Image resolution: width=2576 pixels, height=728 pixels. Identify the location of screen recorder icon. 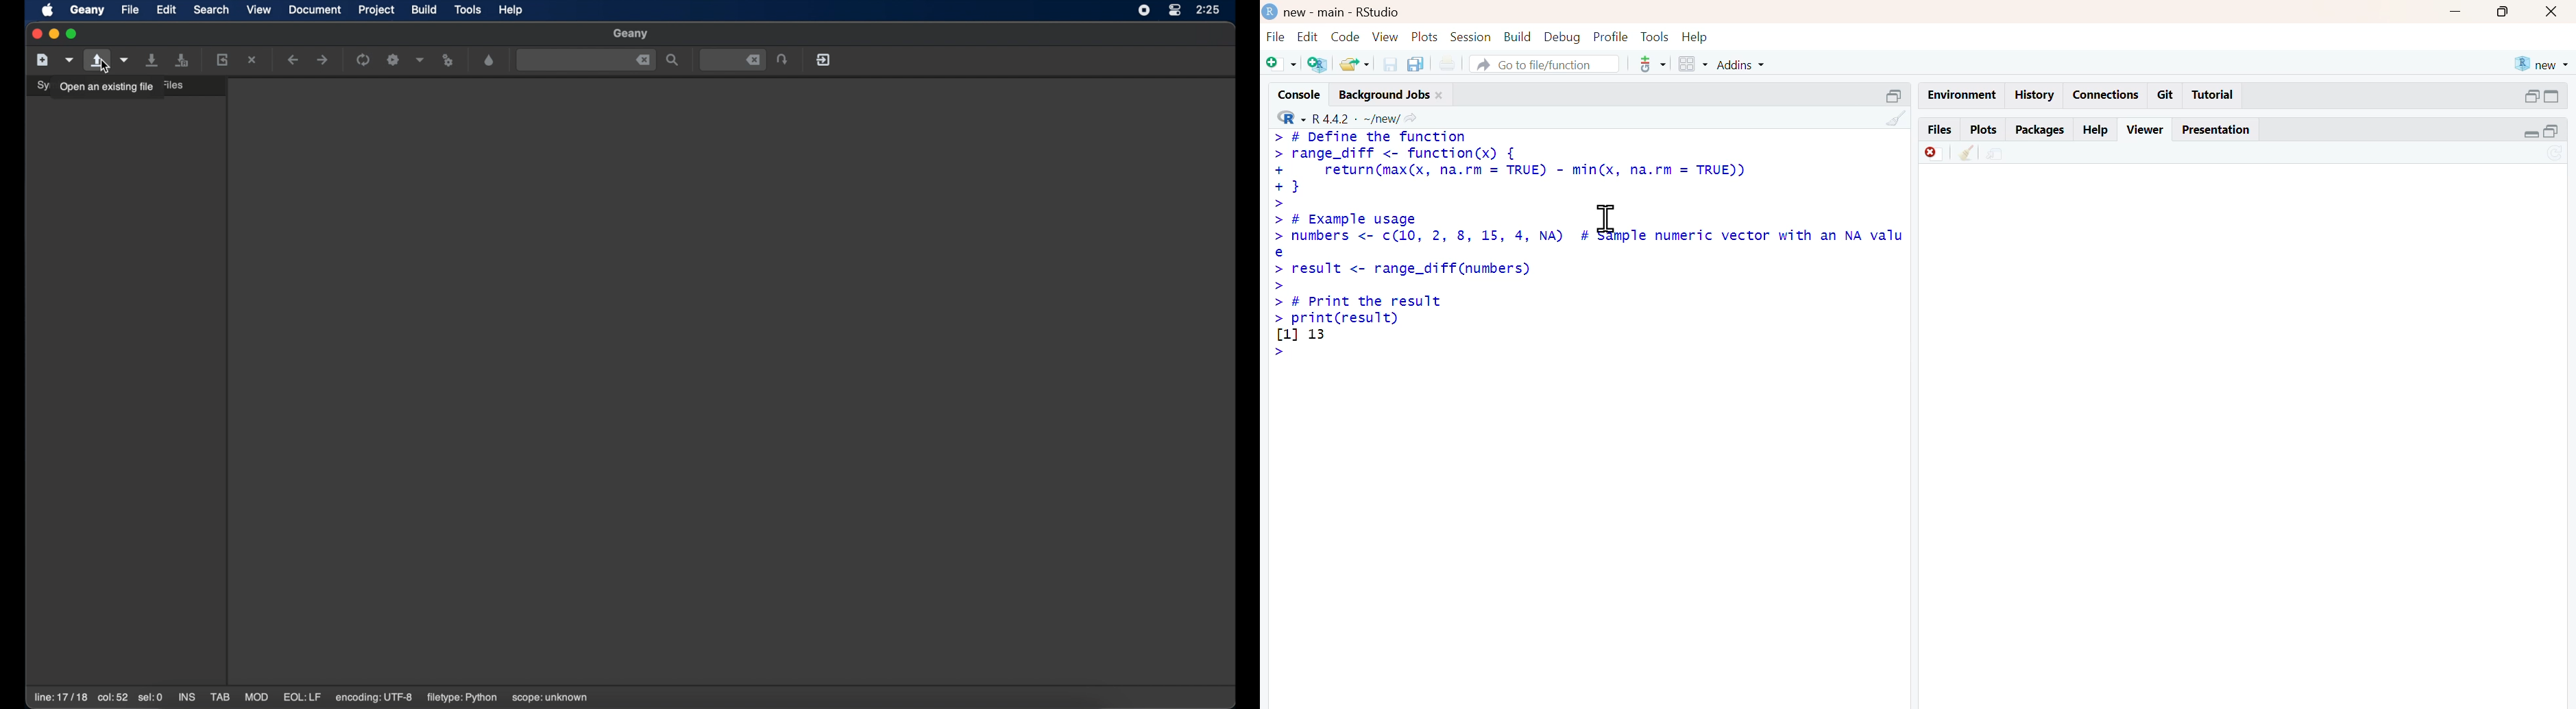
(1145, 10).